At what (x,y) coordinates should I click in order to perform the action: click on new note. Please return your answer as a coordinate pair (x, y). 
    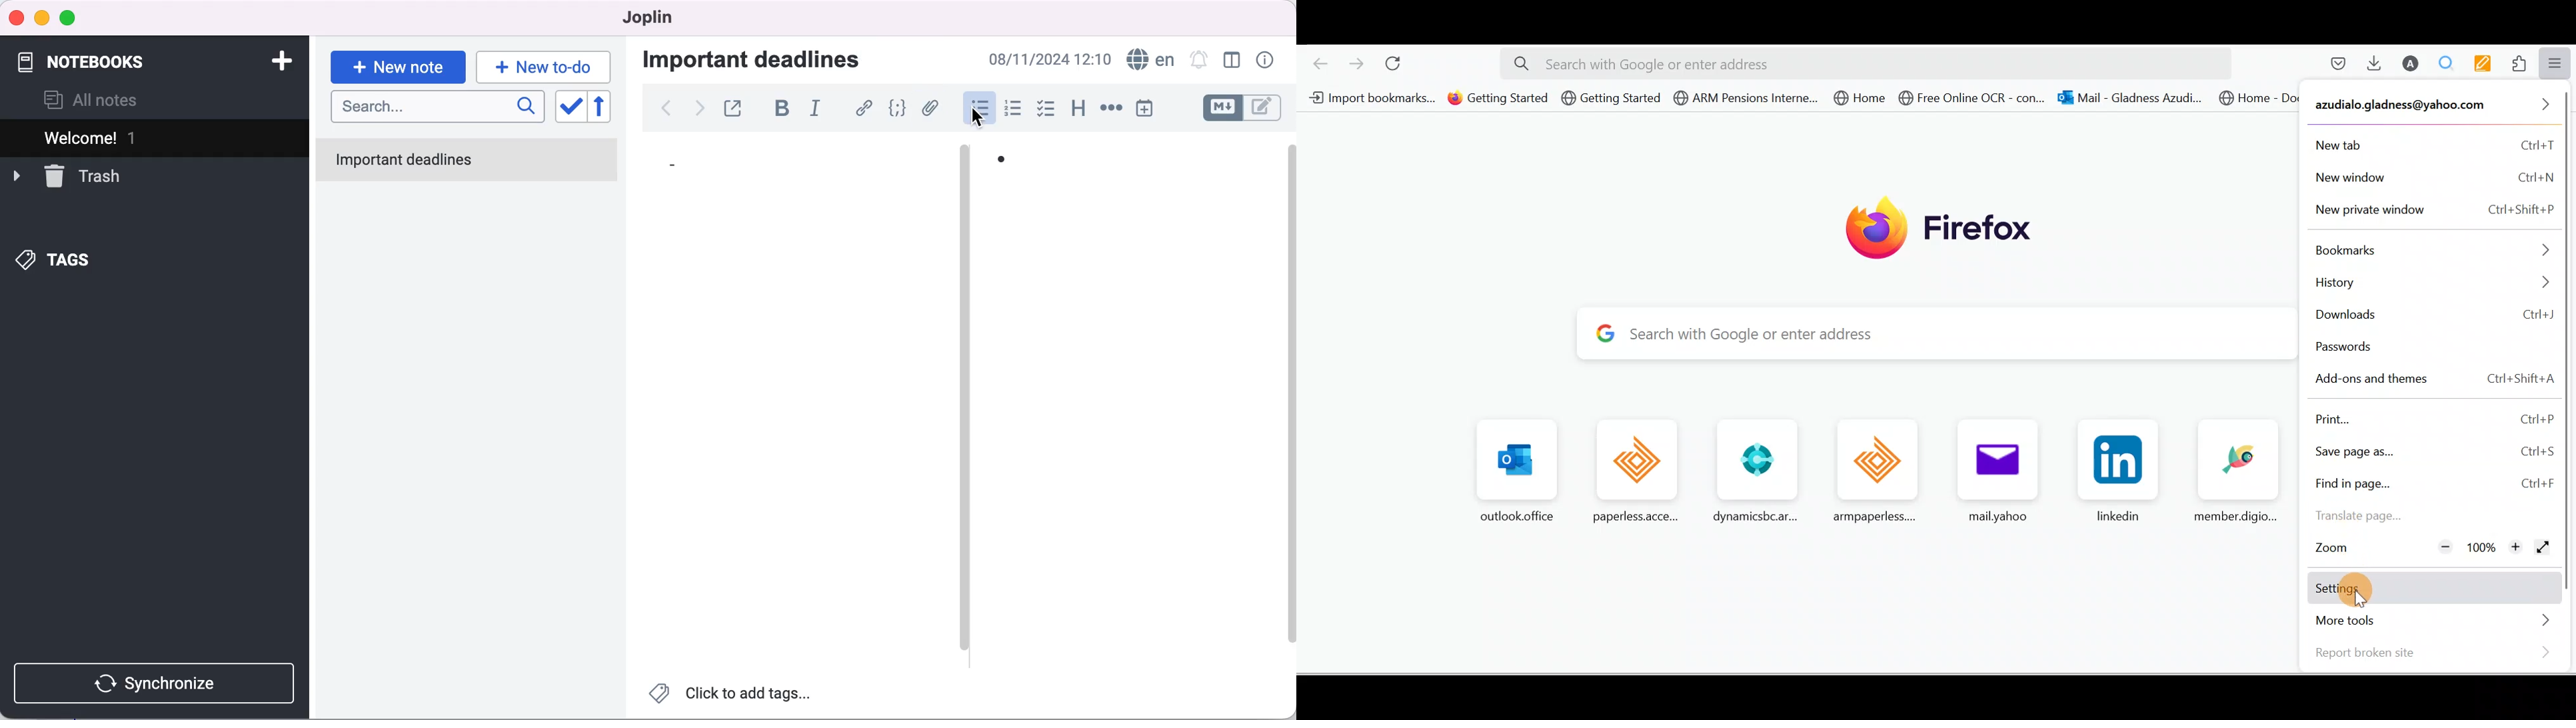
    Looking at the image, I should click on (398, 63).